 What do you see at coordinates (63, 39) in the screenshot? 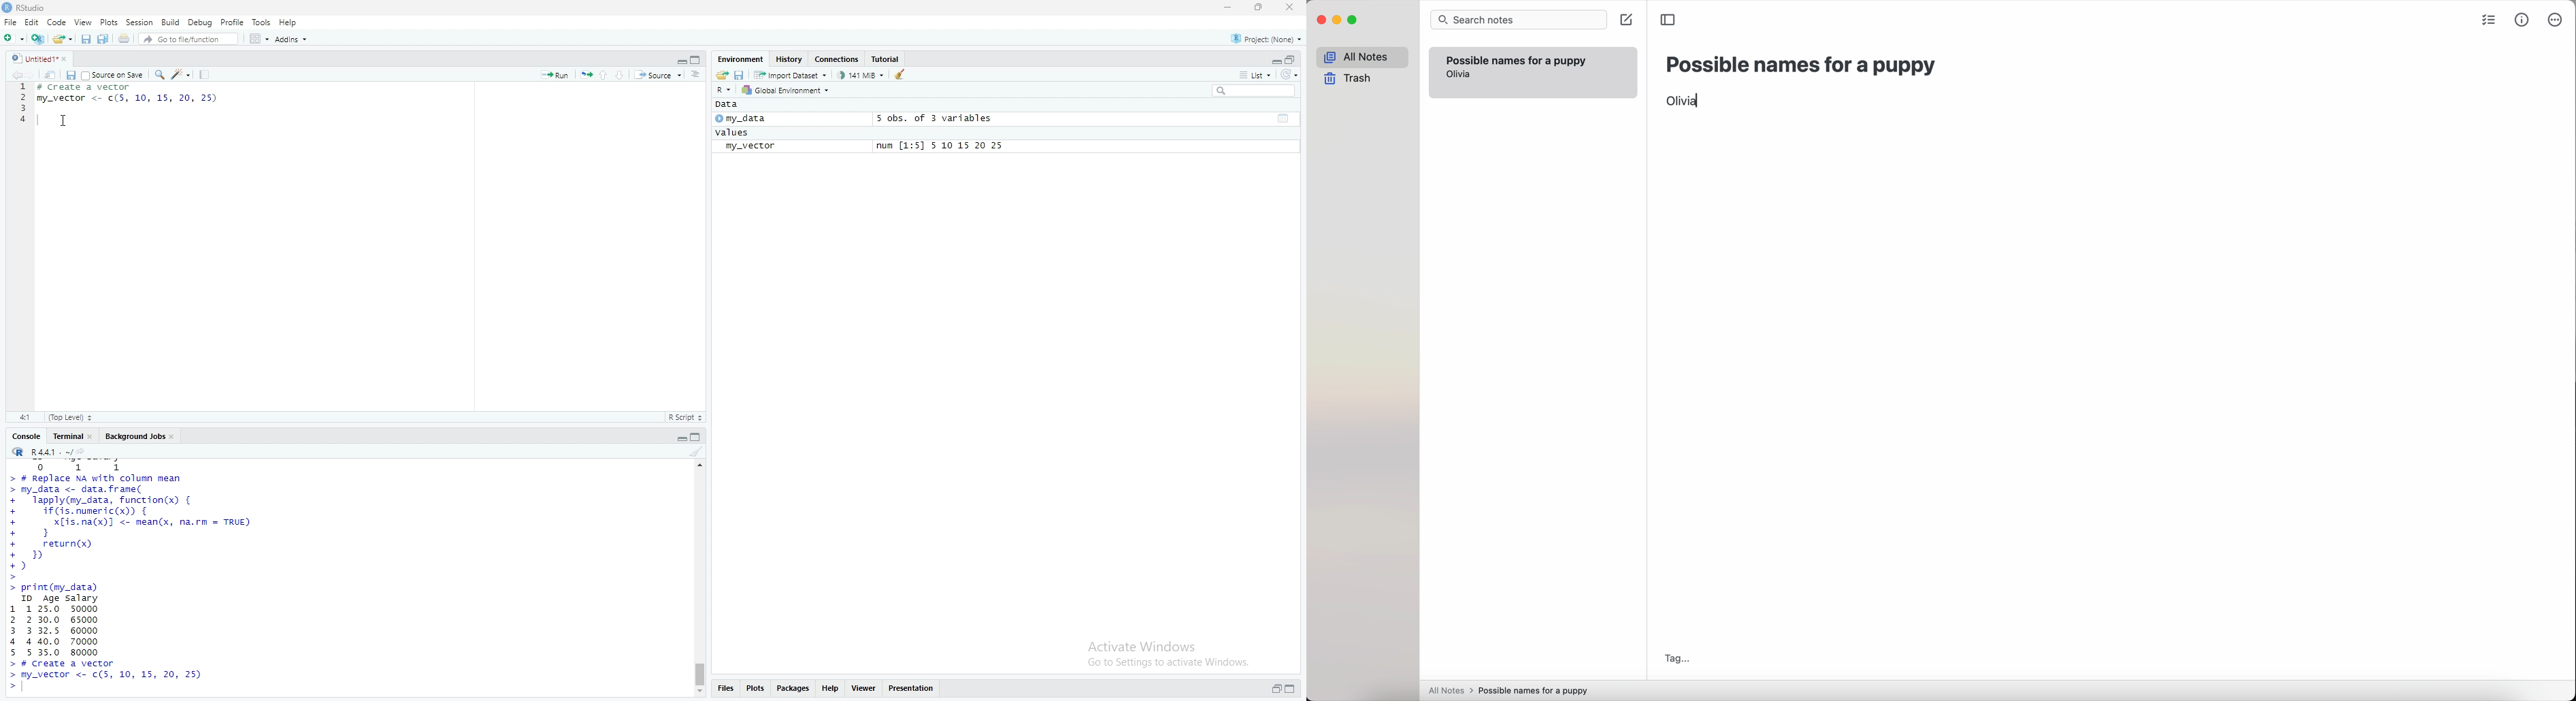
I see `open an existing file` at bounding box center [63, 39].